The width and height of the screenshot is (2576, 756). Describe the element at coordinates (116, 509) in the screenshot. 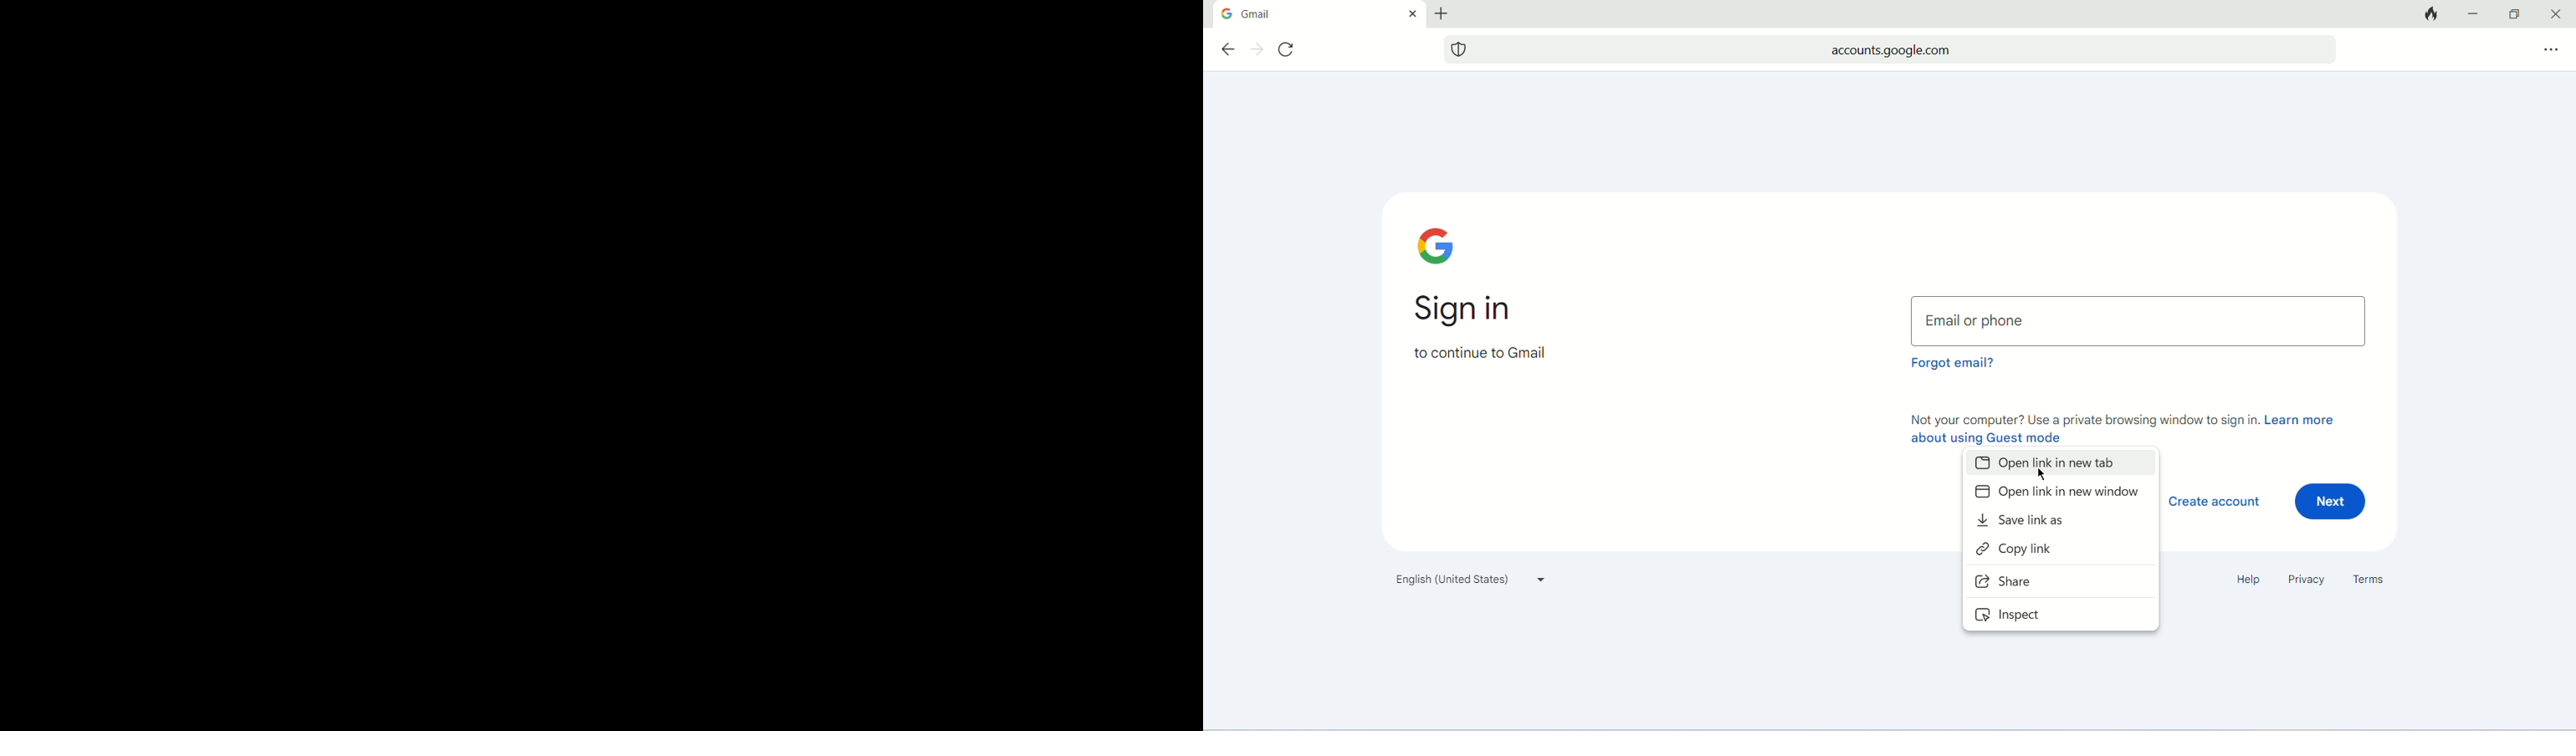

I see `Scene` at that location.